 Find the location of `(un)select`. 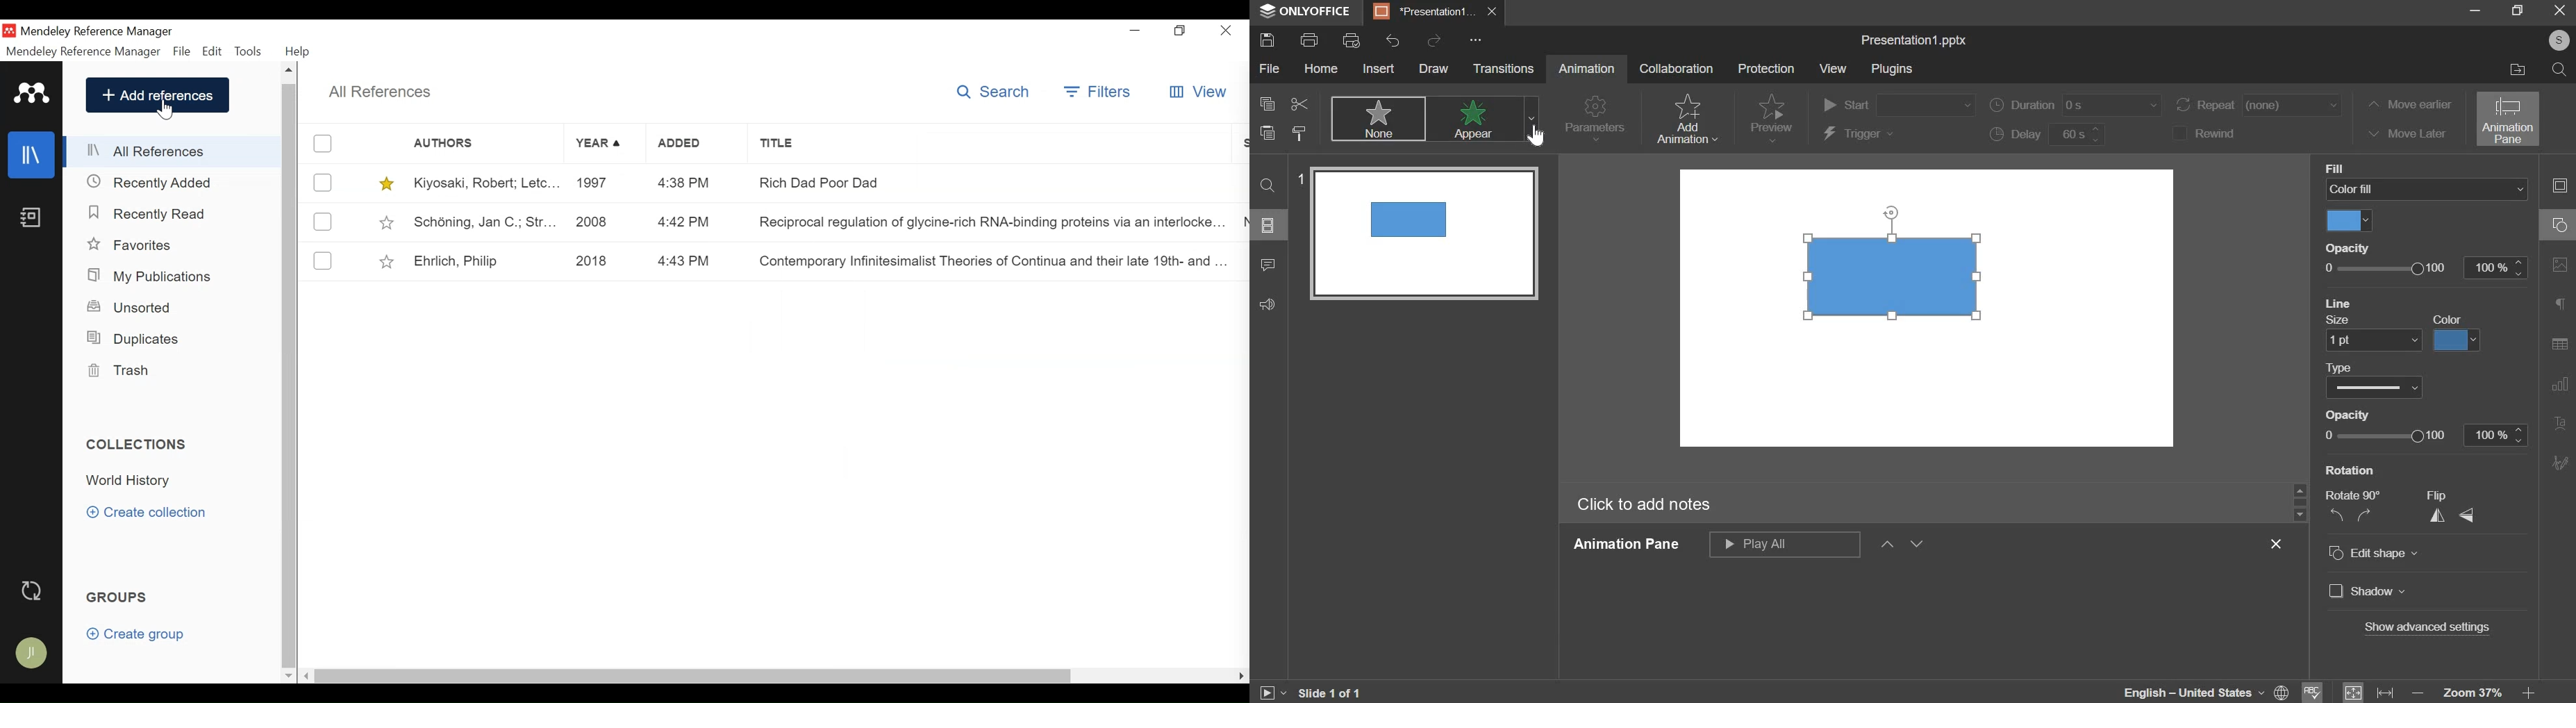

(un)select is located at coordinates (323, 260).